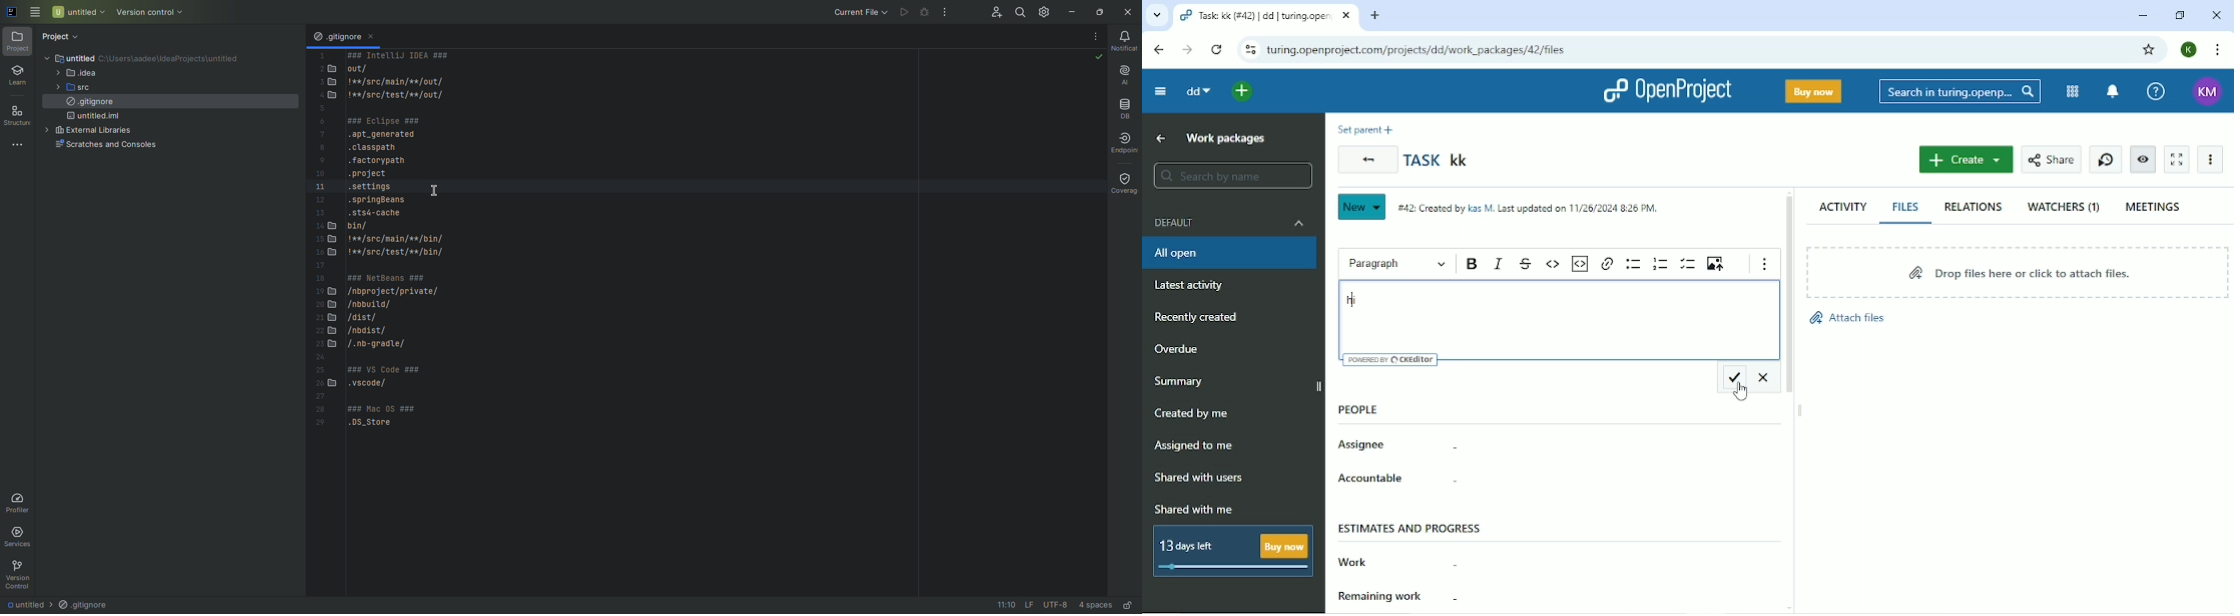 The height and width of the screenshot is (616, 2240). What do you see at coordinates (99, 131) in the screenshot?
I see `external libraries` at bounding box center [99, 131].